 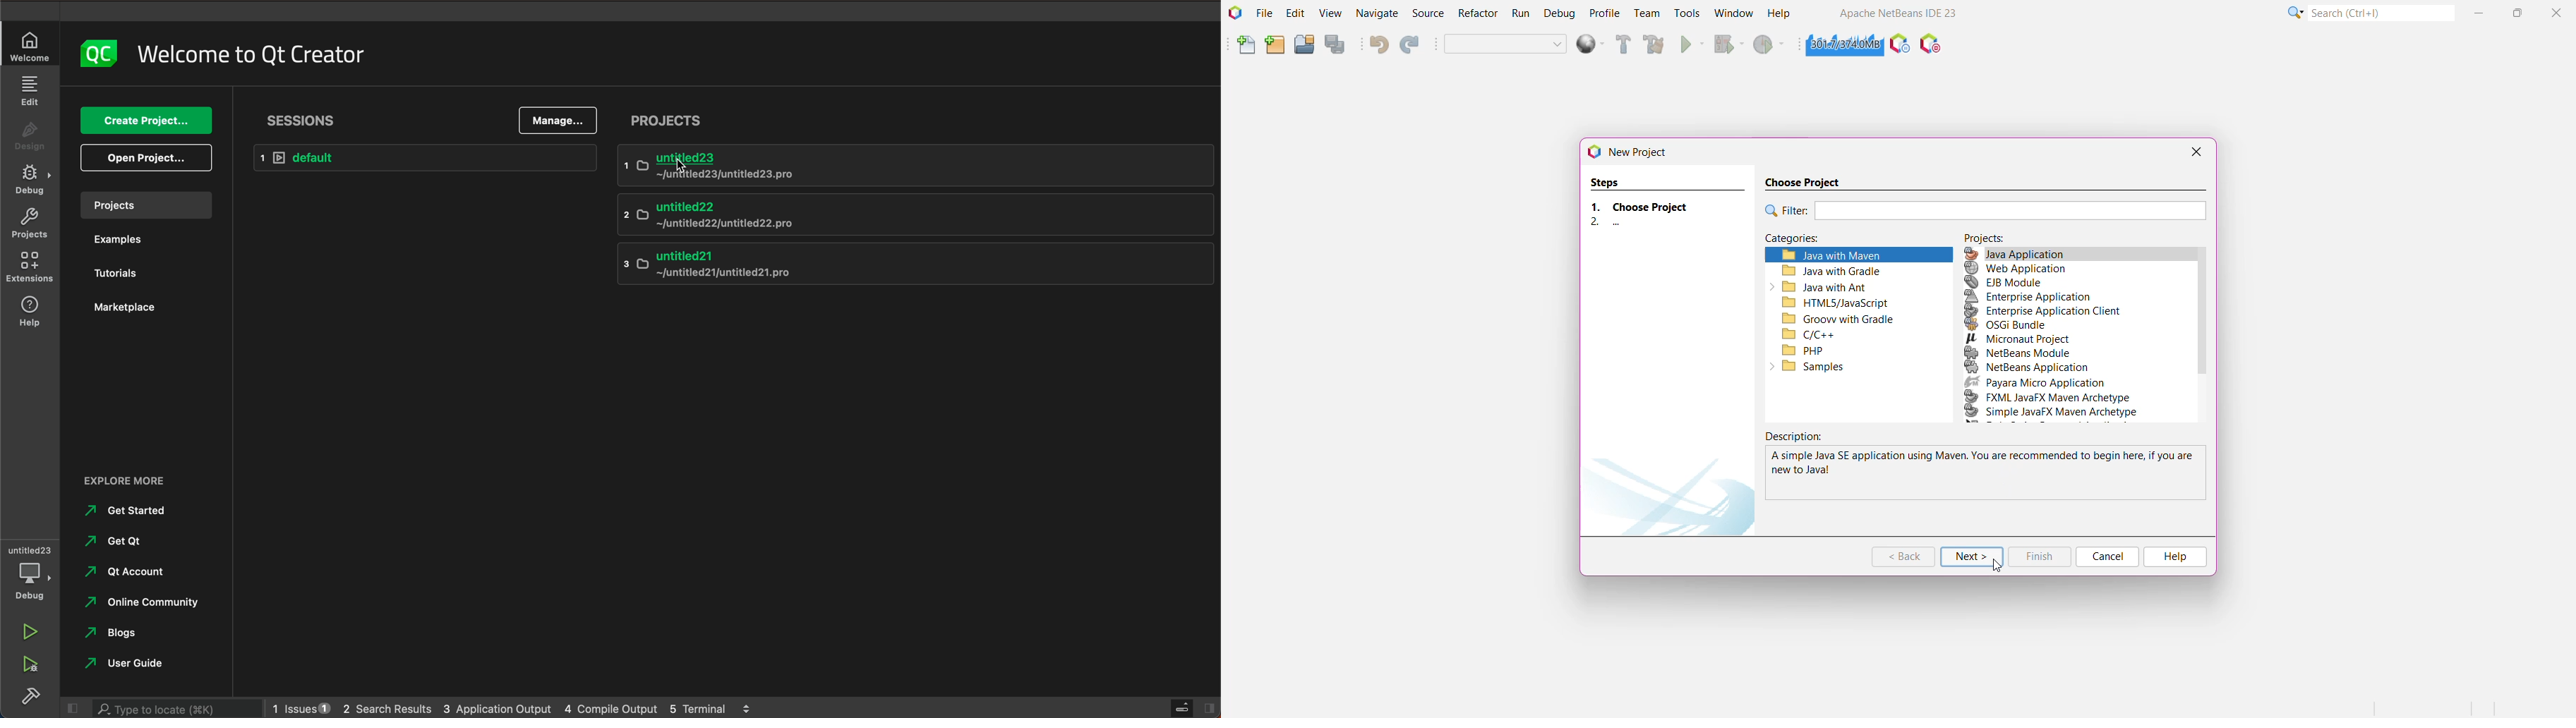 What do you see at coordinates (1621, 46) in the screenshot?
I see `Build Project` at bounding box center [1621, 46].